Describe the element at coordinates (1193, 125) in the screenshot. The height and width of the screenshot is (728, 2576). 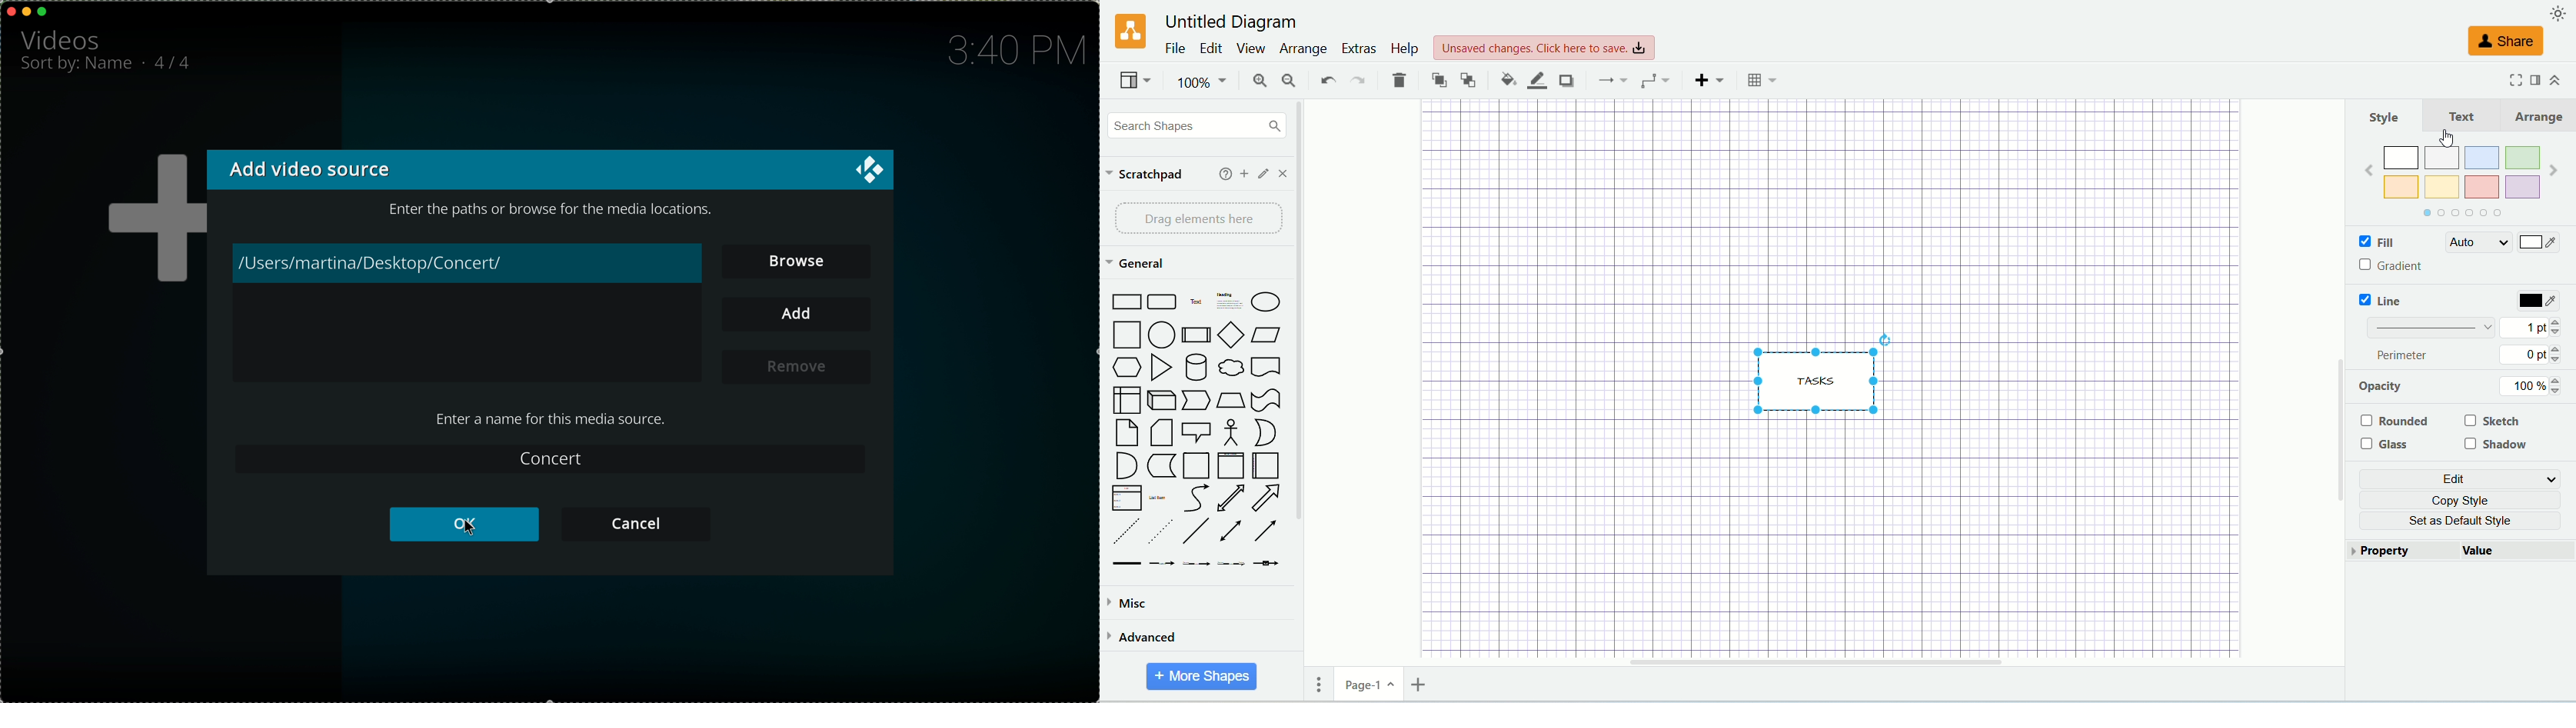
I see `search shapes` at that location.